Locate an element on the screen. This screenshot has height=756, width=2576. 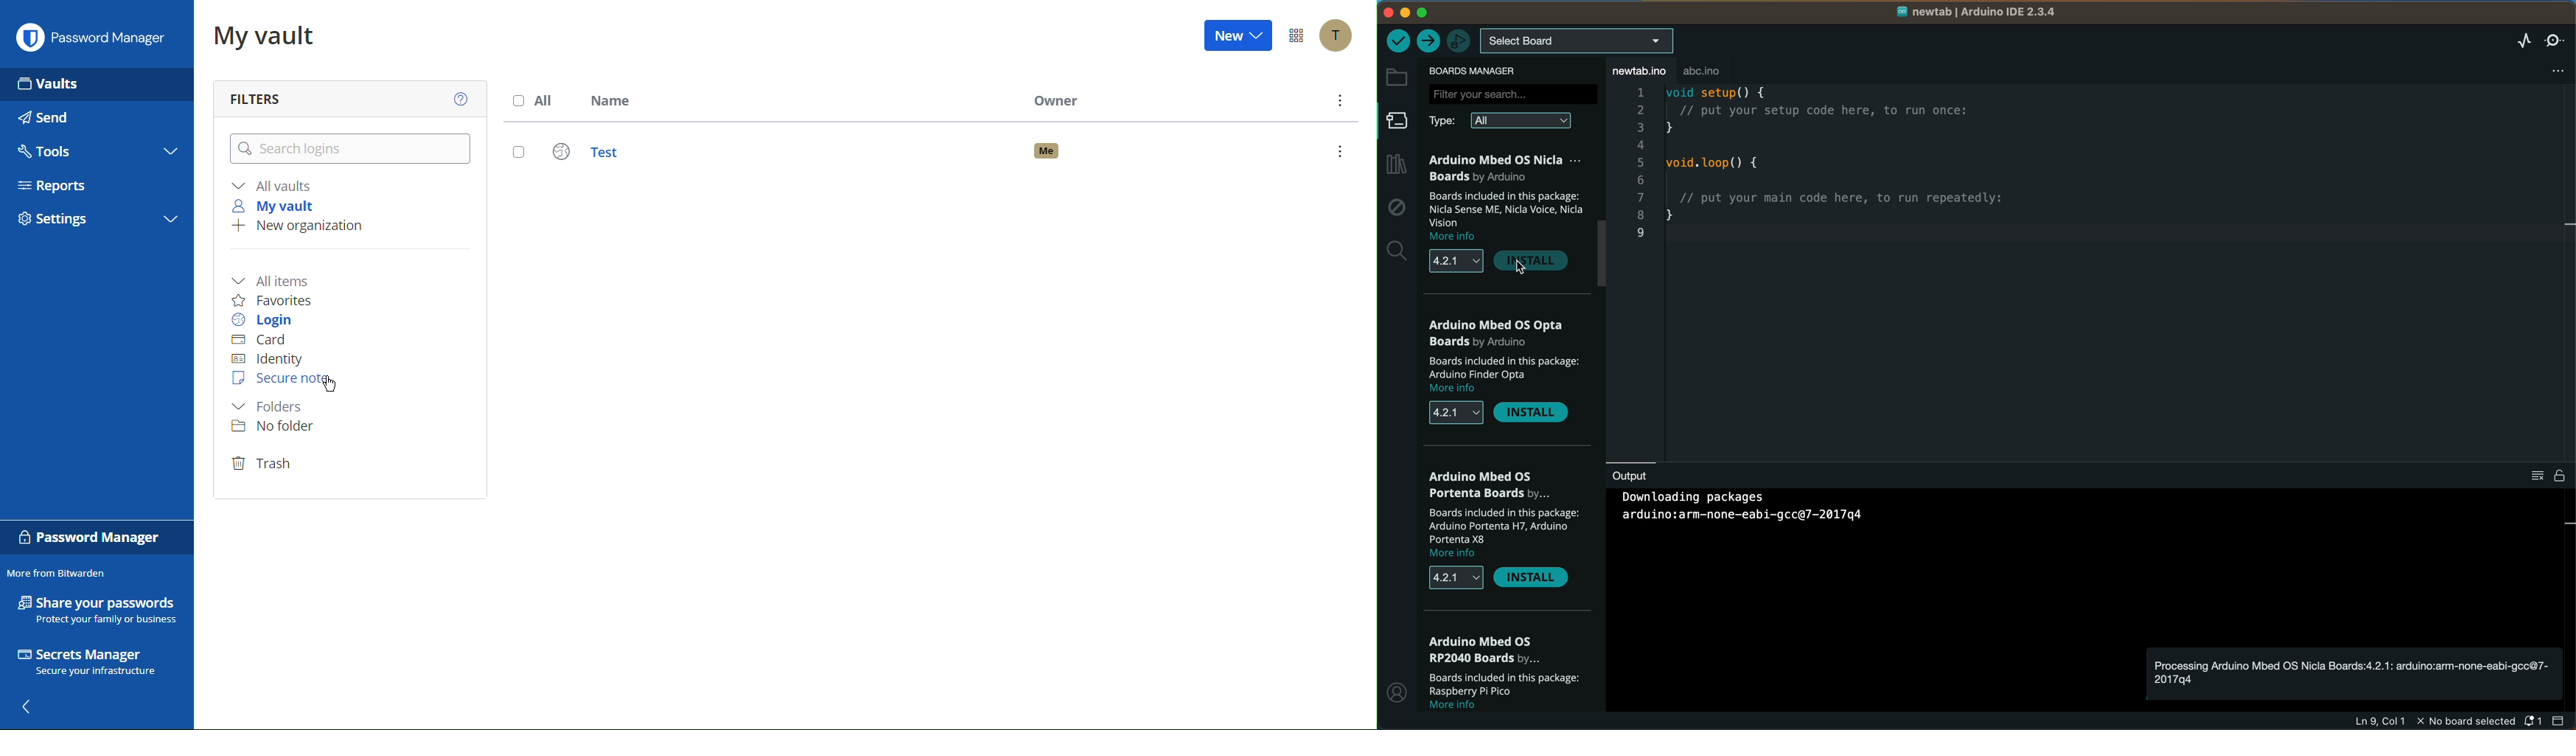
Trash is located at coordinates (265, 462).